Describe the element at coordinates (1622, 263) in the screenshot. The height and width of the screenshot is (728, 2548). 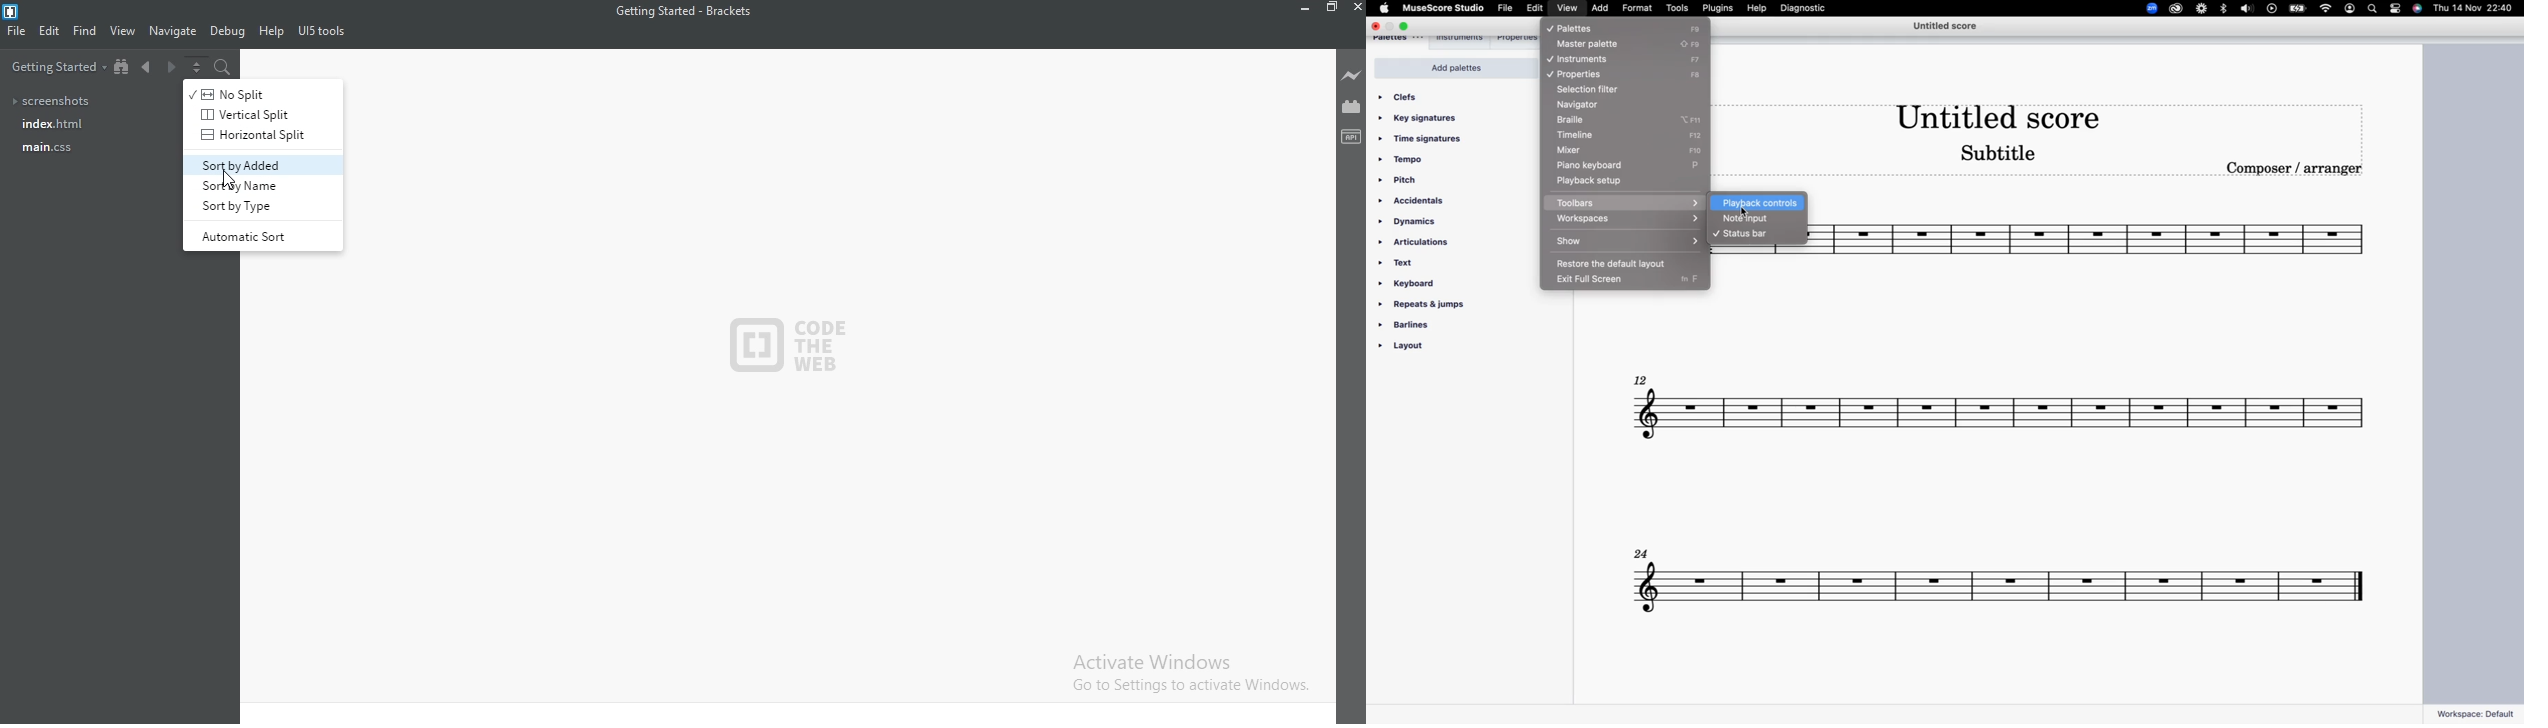
I see `restore the default layout` at that location.